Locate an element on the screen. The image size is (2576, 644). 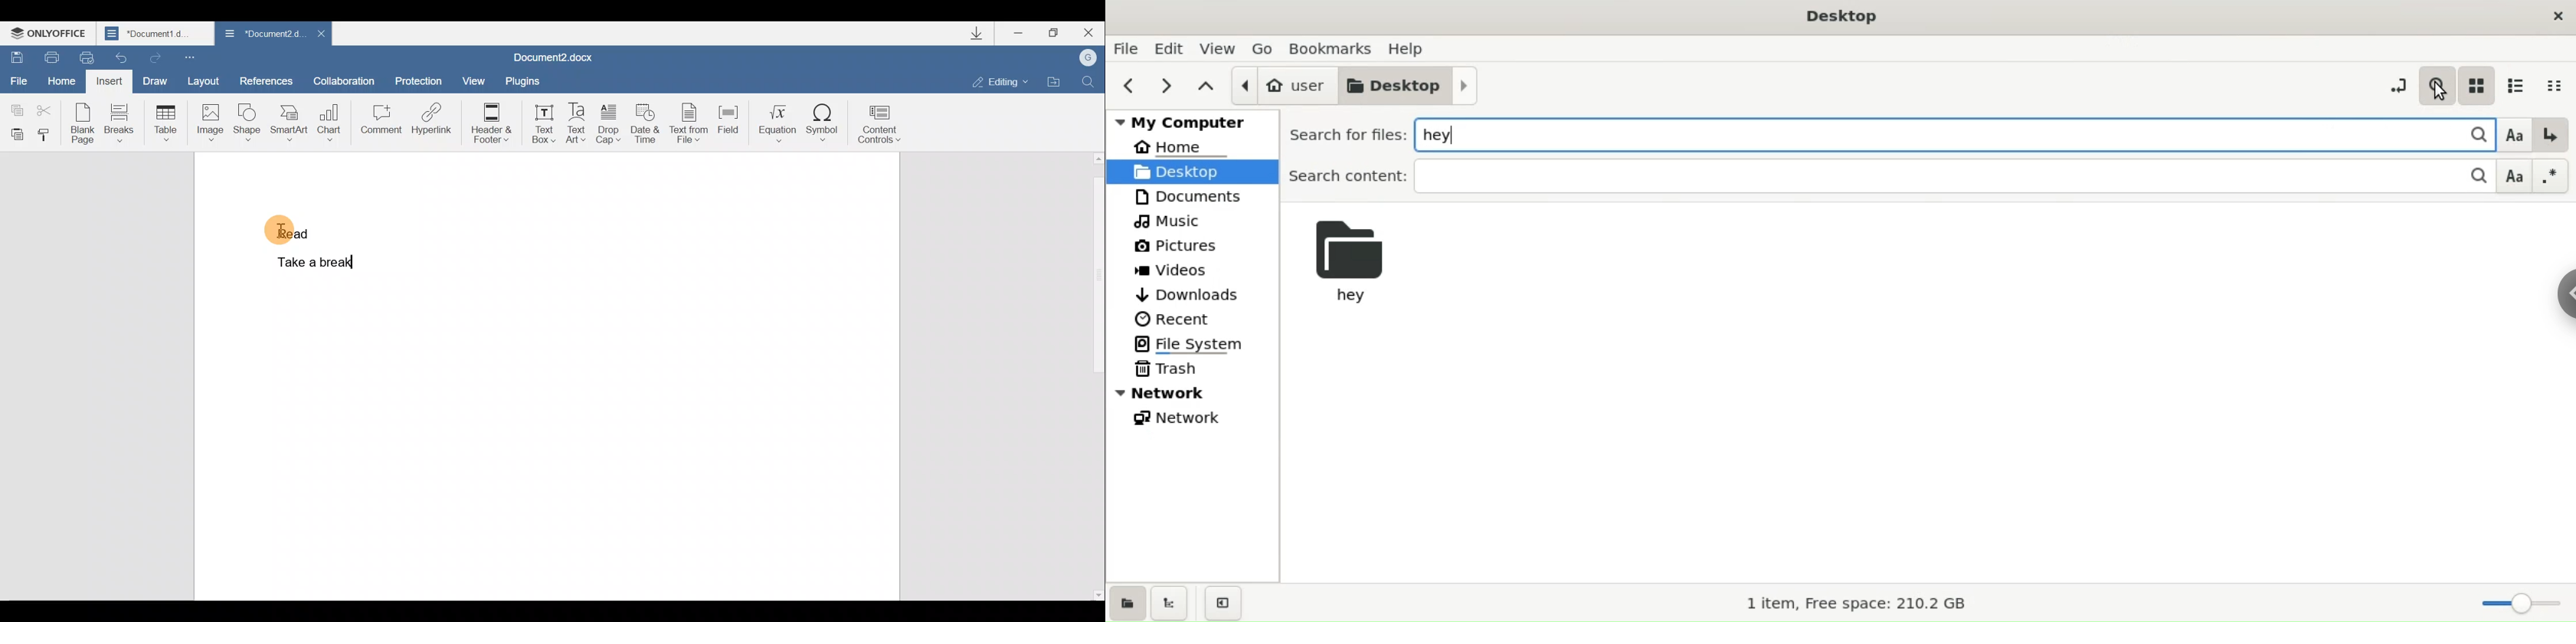
Chart is located at coordinates (332, 118).